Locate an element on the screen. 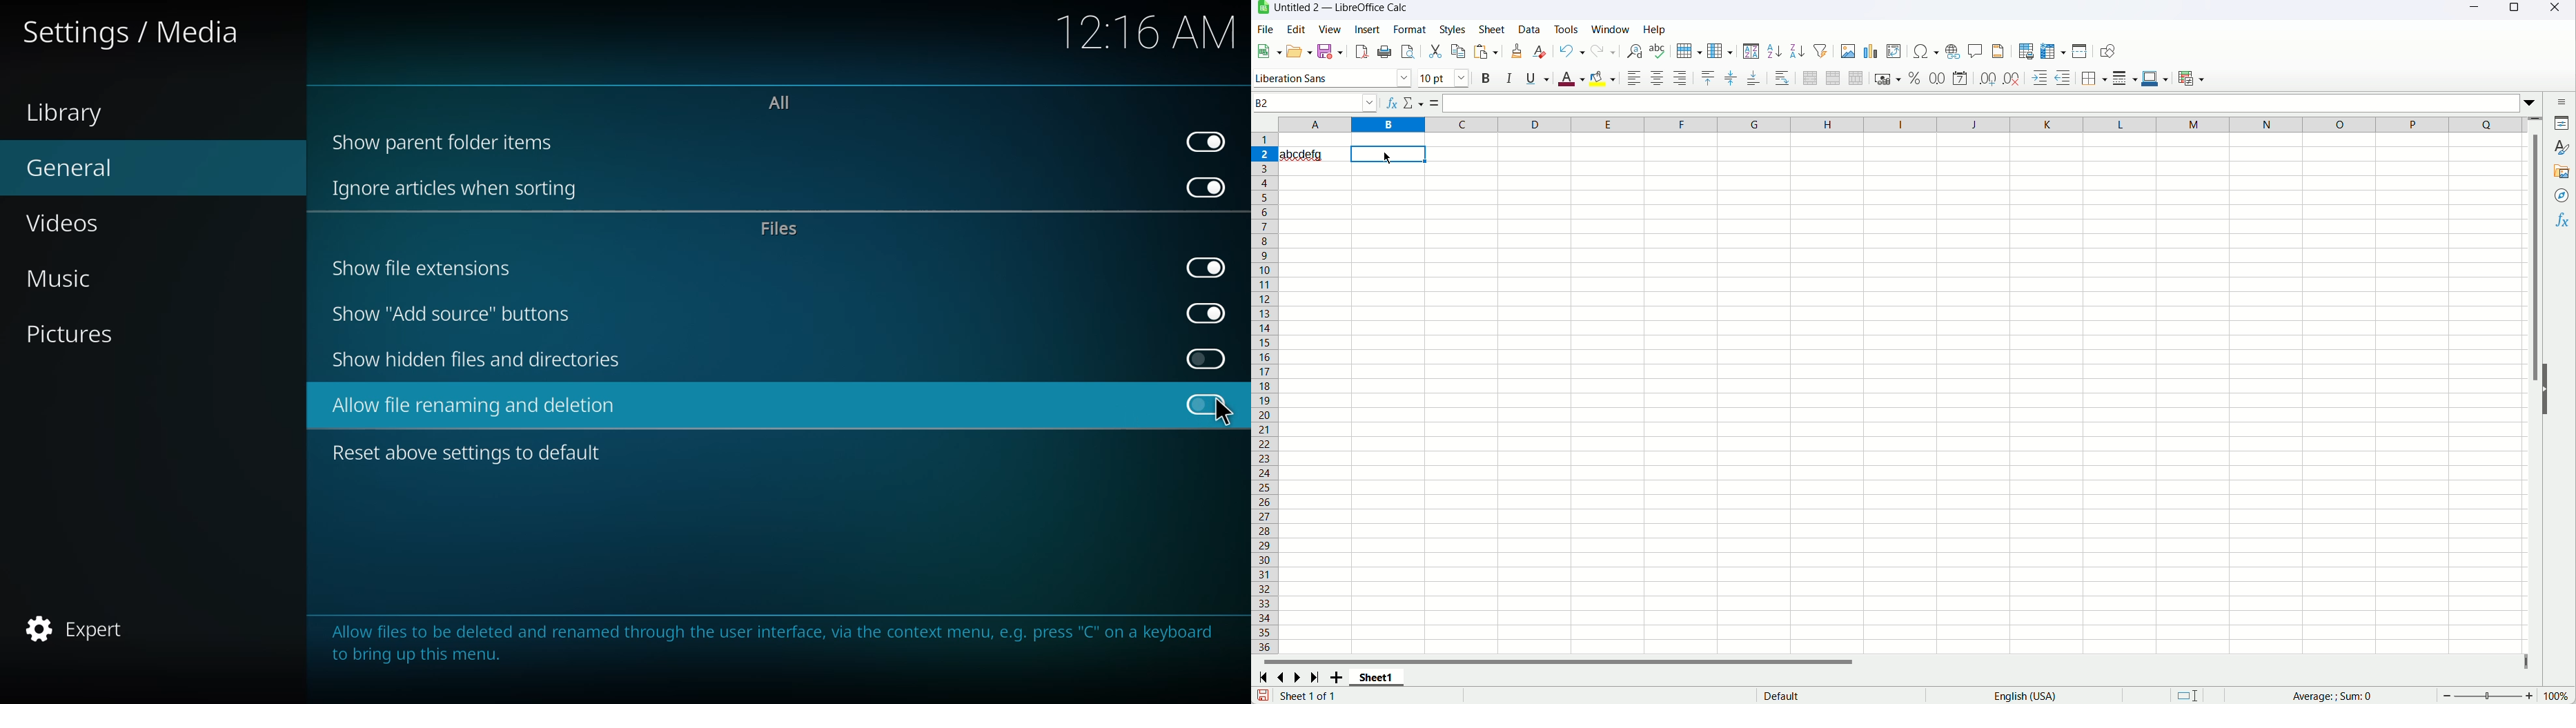 The width and height of the screenshot is (2576, 728). maximize is located at coordinates (2511, 8).